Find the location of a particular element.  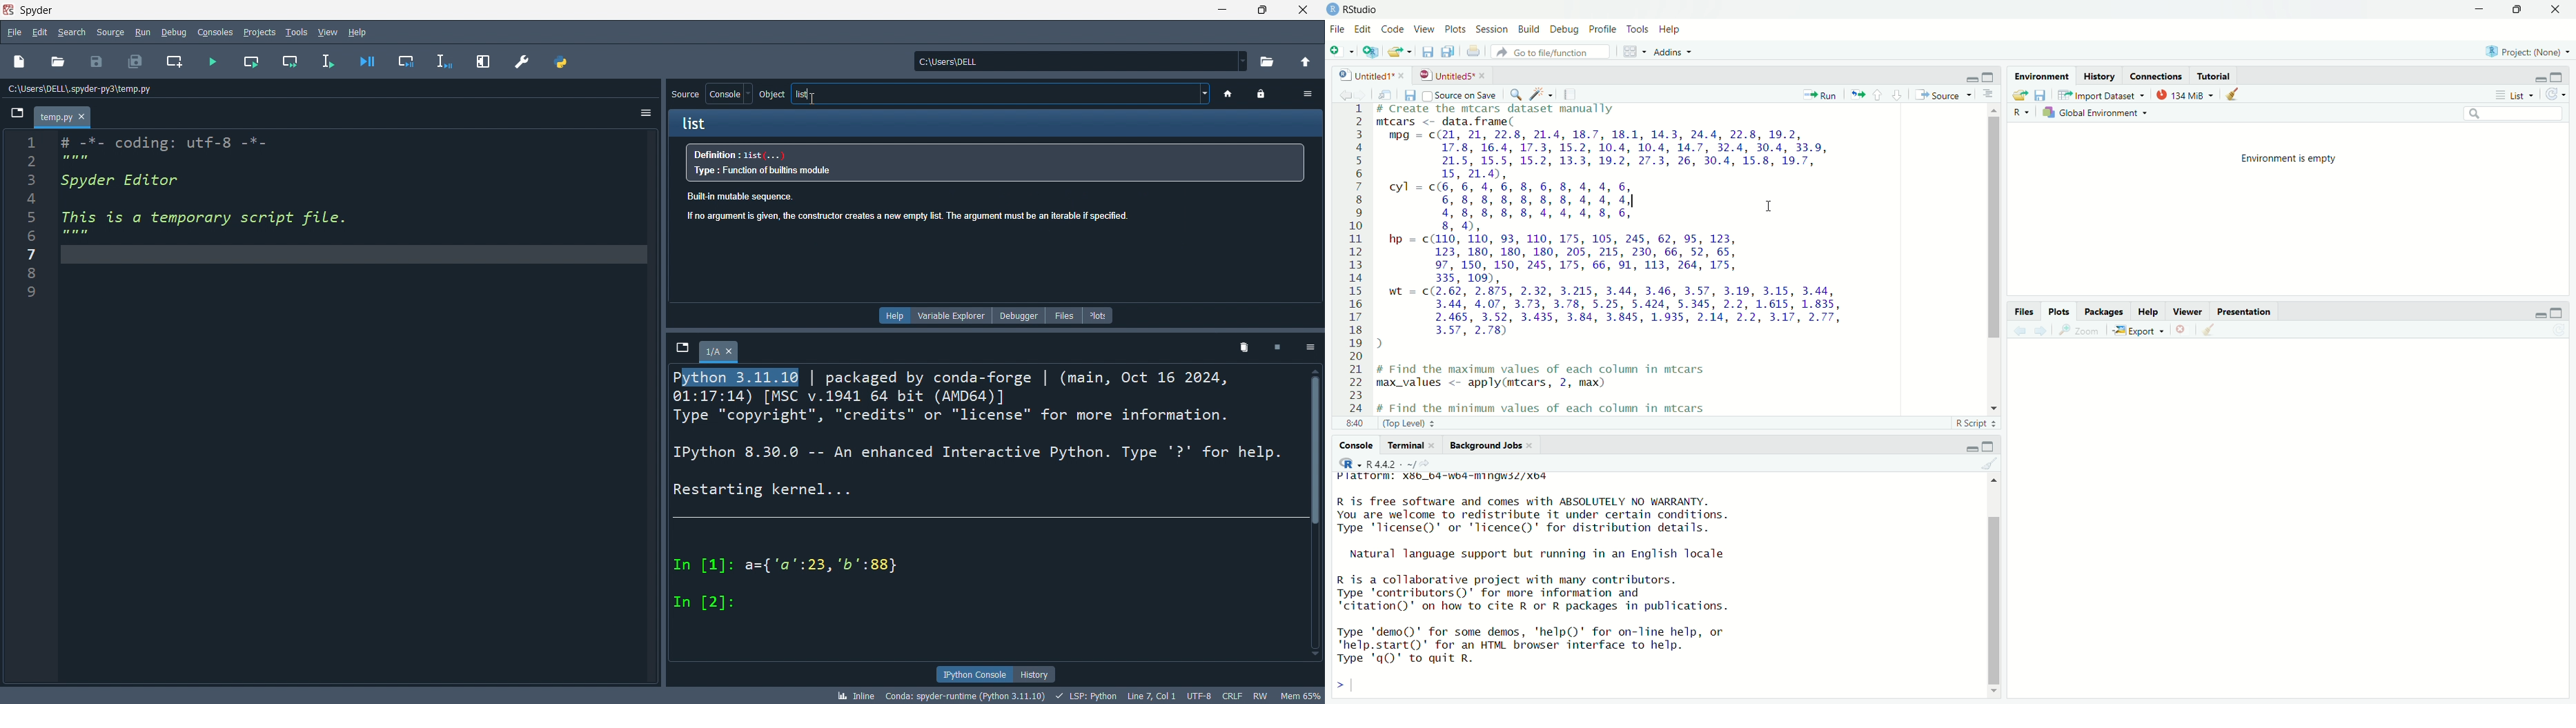

# Global Environment ~ is located at coordinates (2098, 114).